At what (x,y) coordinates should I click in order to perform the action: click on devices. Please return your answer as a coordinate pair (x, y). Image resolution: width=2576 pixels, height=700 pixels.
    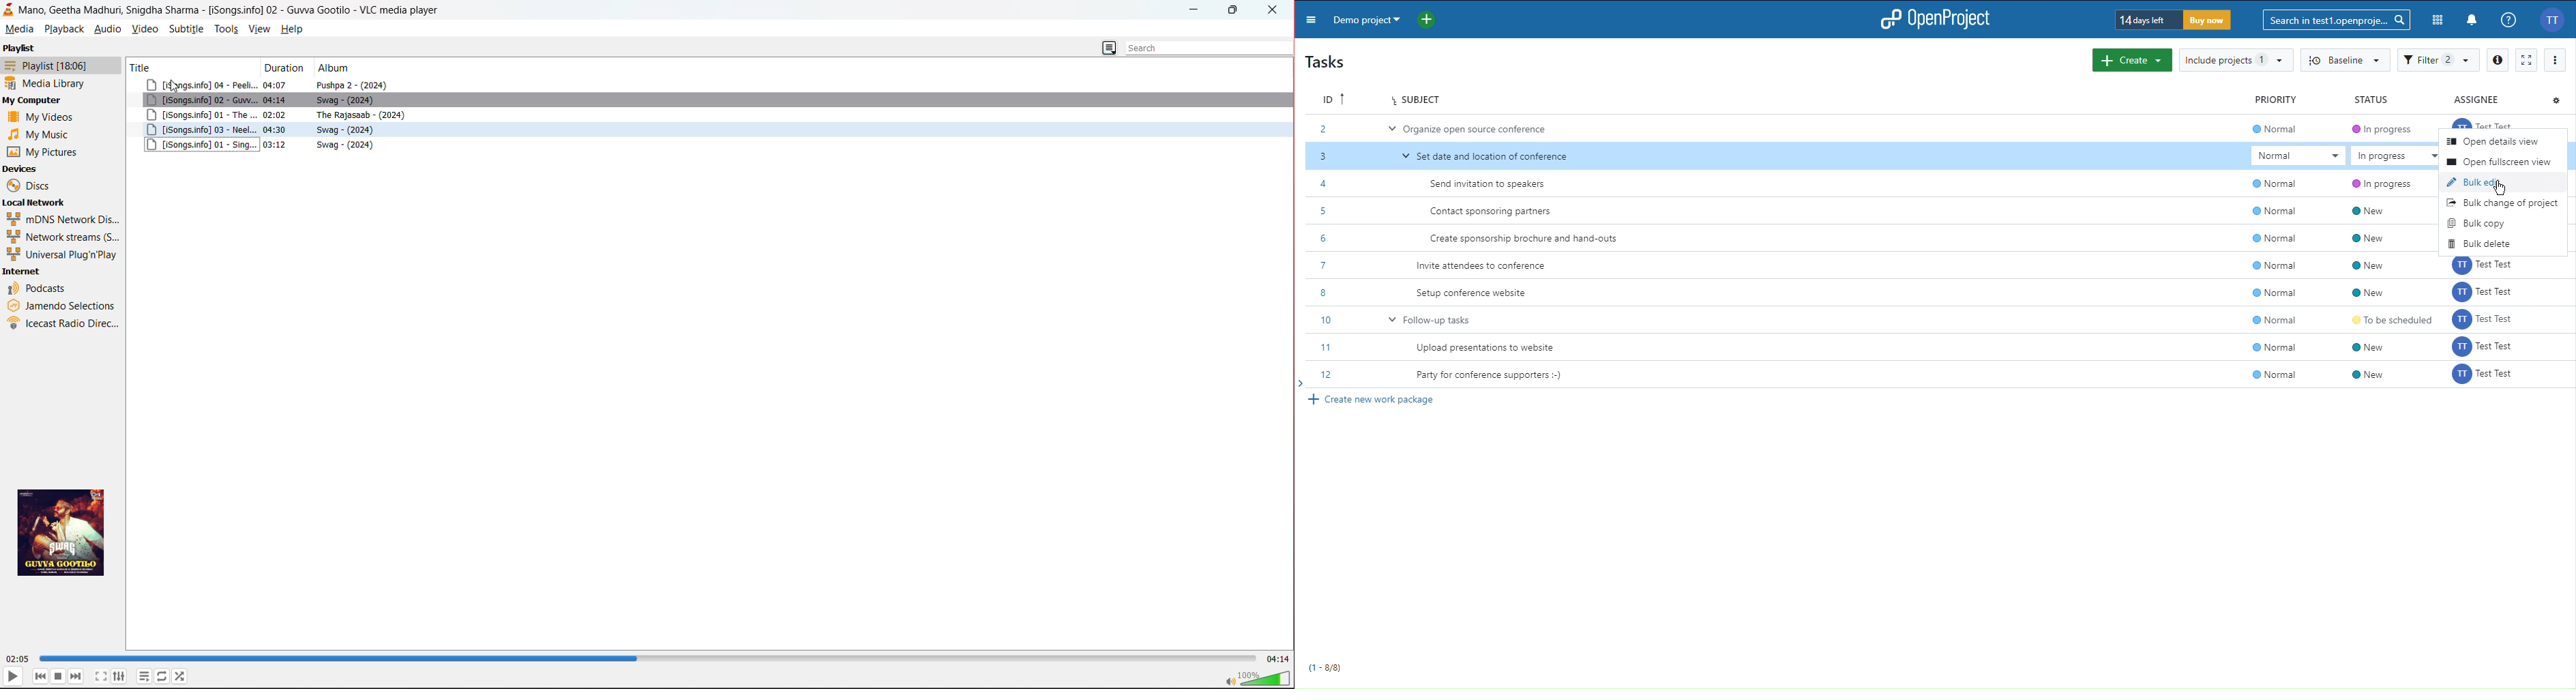
    Looking at the image, I should click on (22, 169).